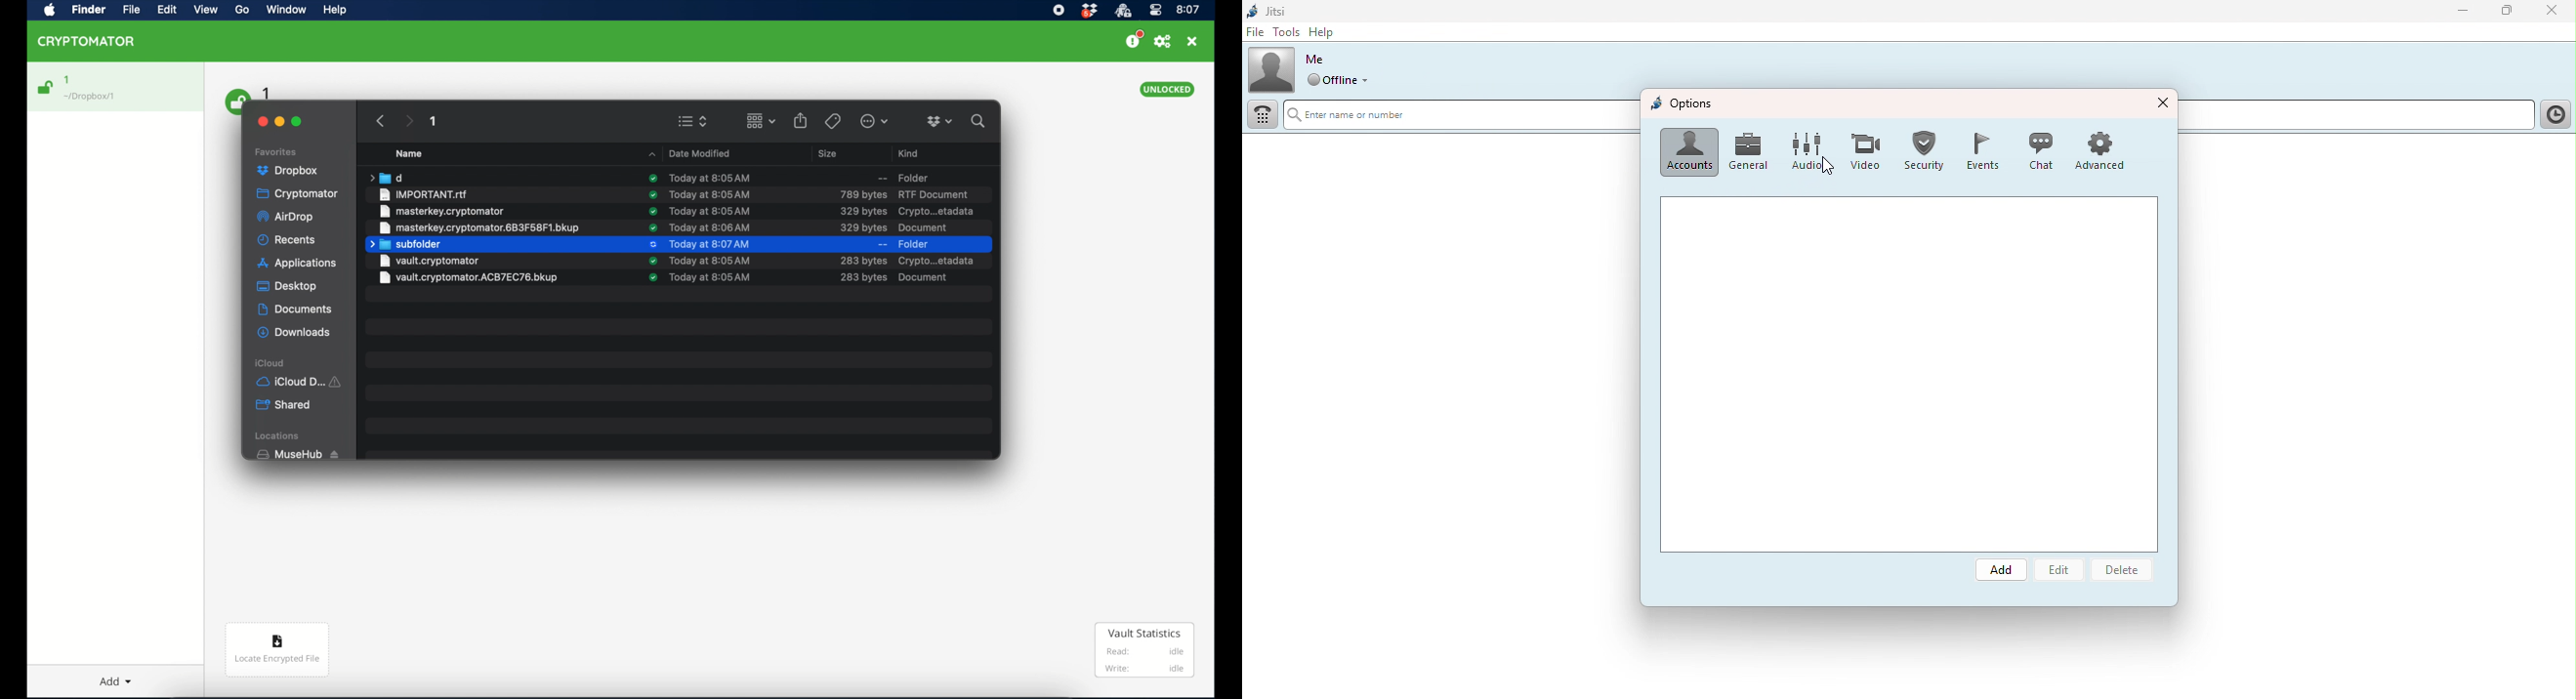 The height and width of the screenshot is (700, 2576). What do you see at coordinates (1861, 152) in the screenshot?
I see `Video` at bounding box center [1861, 152].